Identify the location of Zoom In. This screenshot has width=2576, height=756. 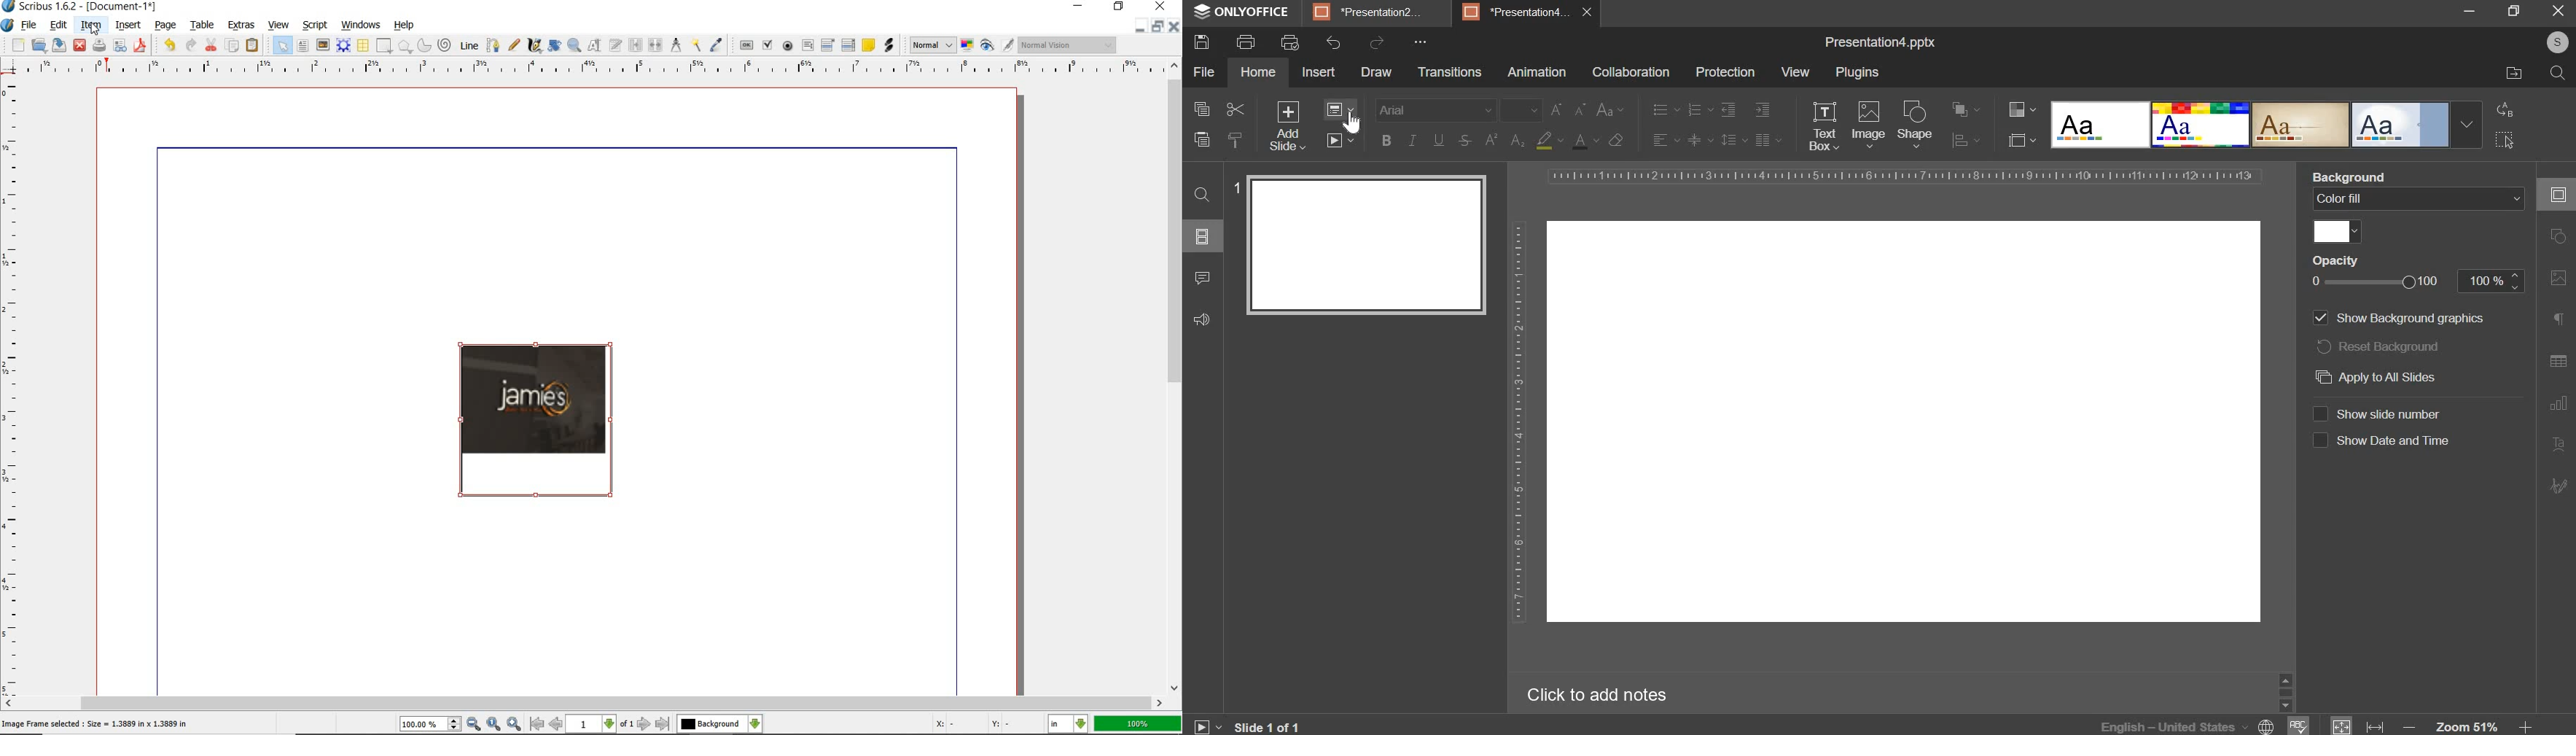
(514, 724).